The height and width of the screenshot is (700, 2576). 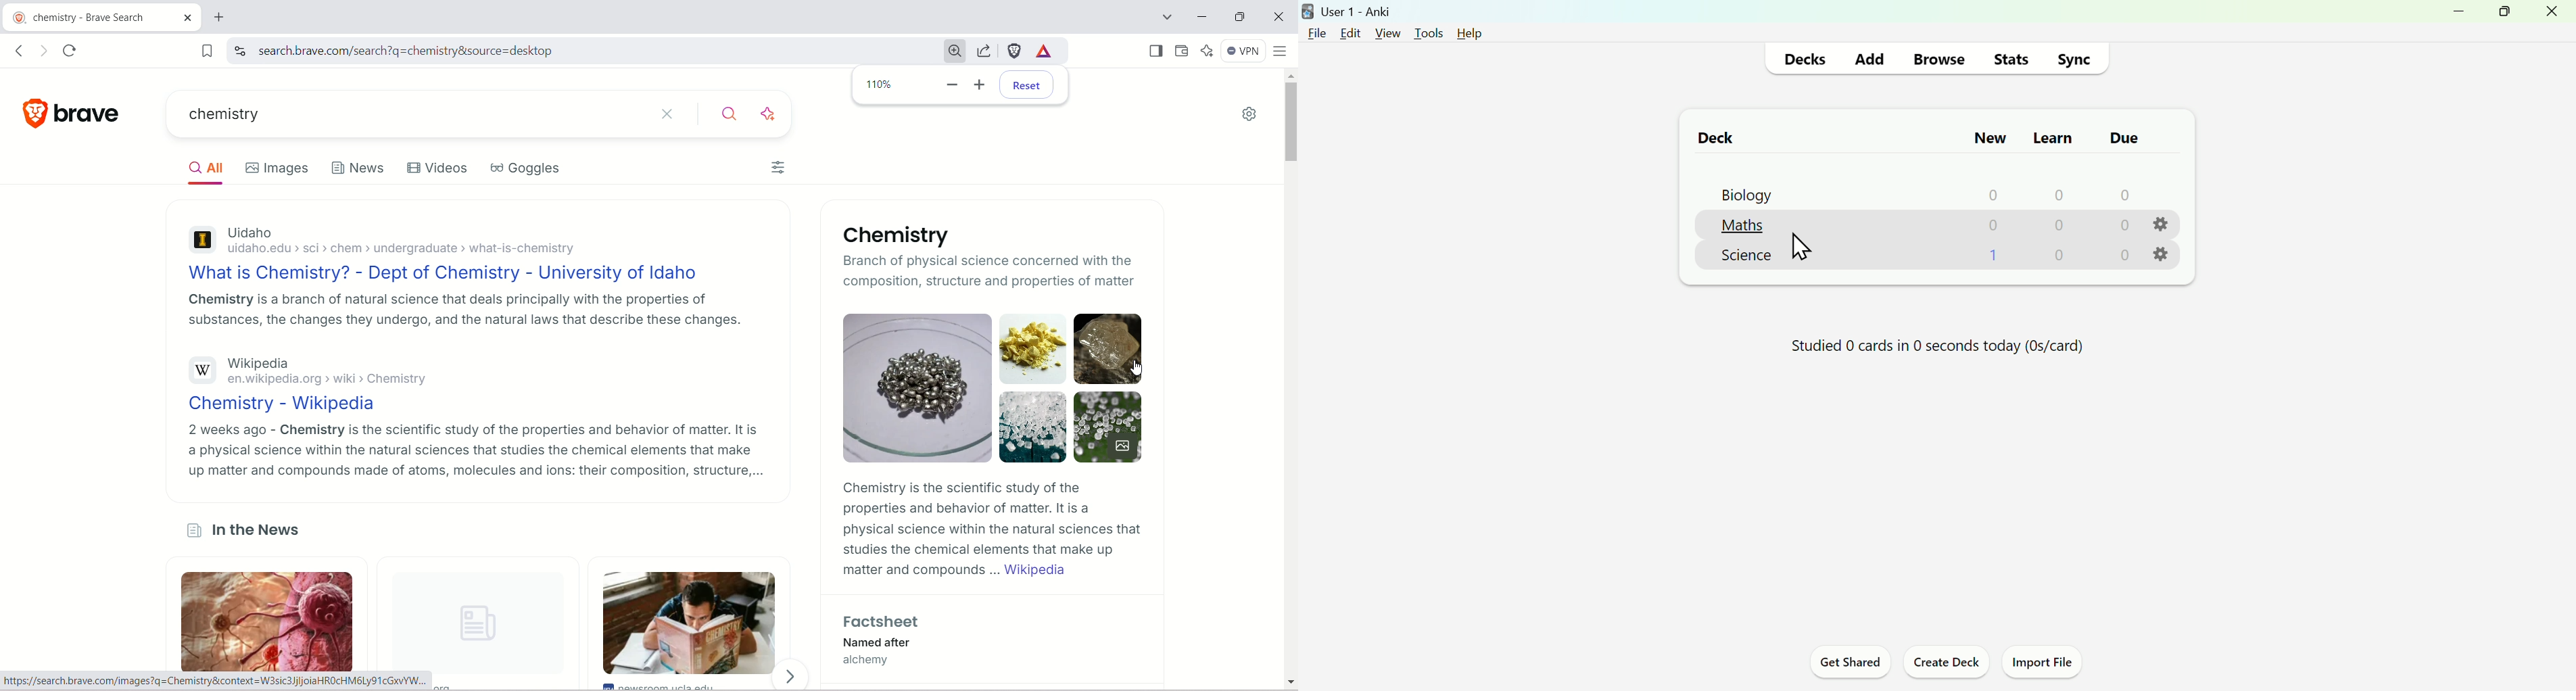 I want to click on 1, so click(x=1992, y=257).